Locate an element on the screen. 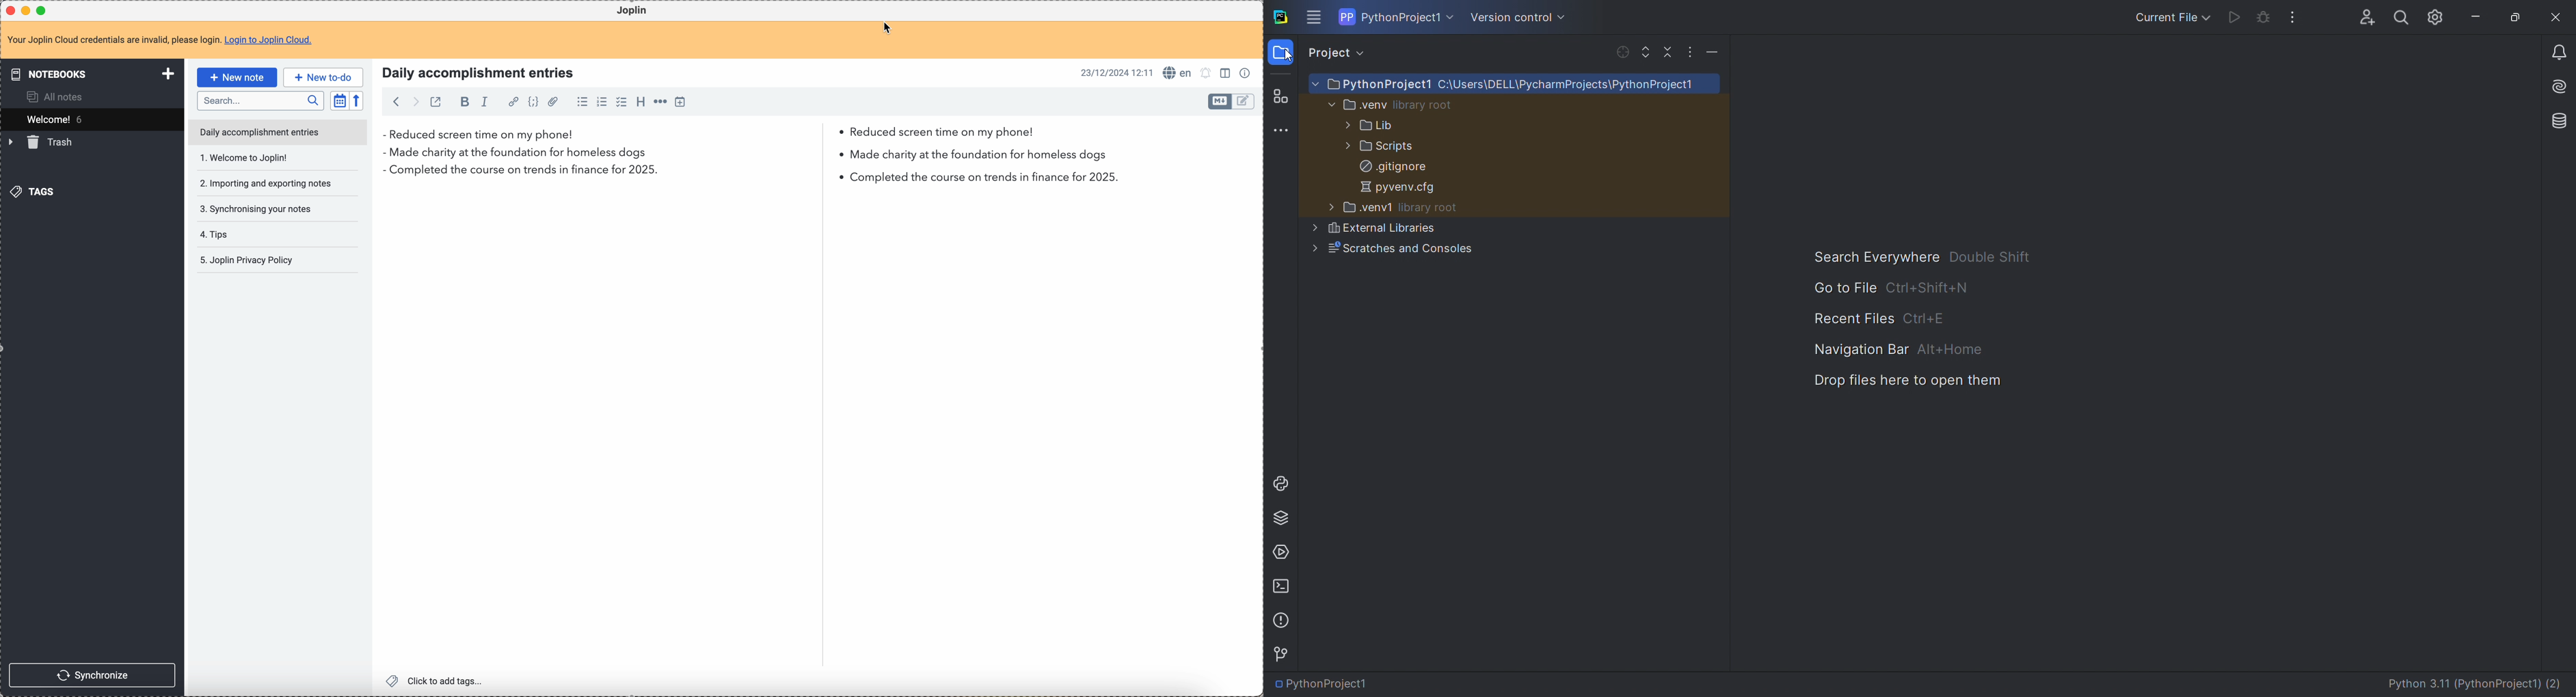 The image size is (2576, 700). checkbox is located at coordinates (622, 102).